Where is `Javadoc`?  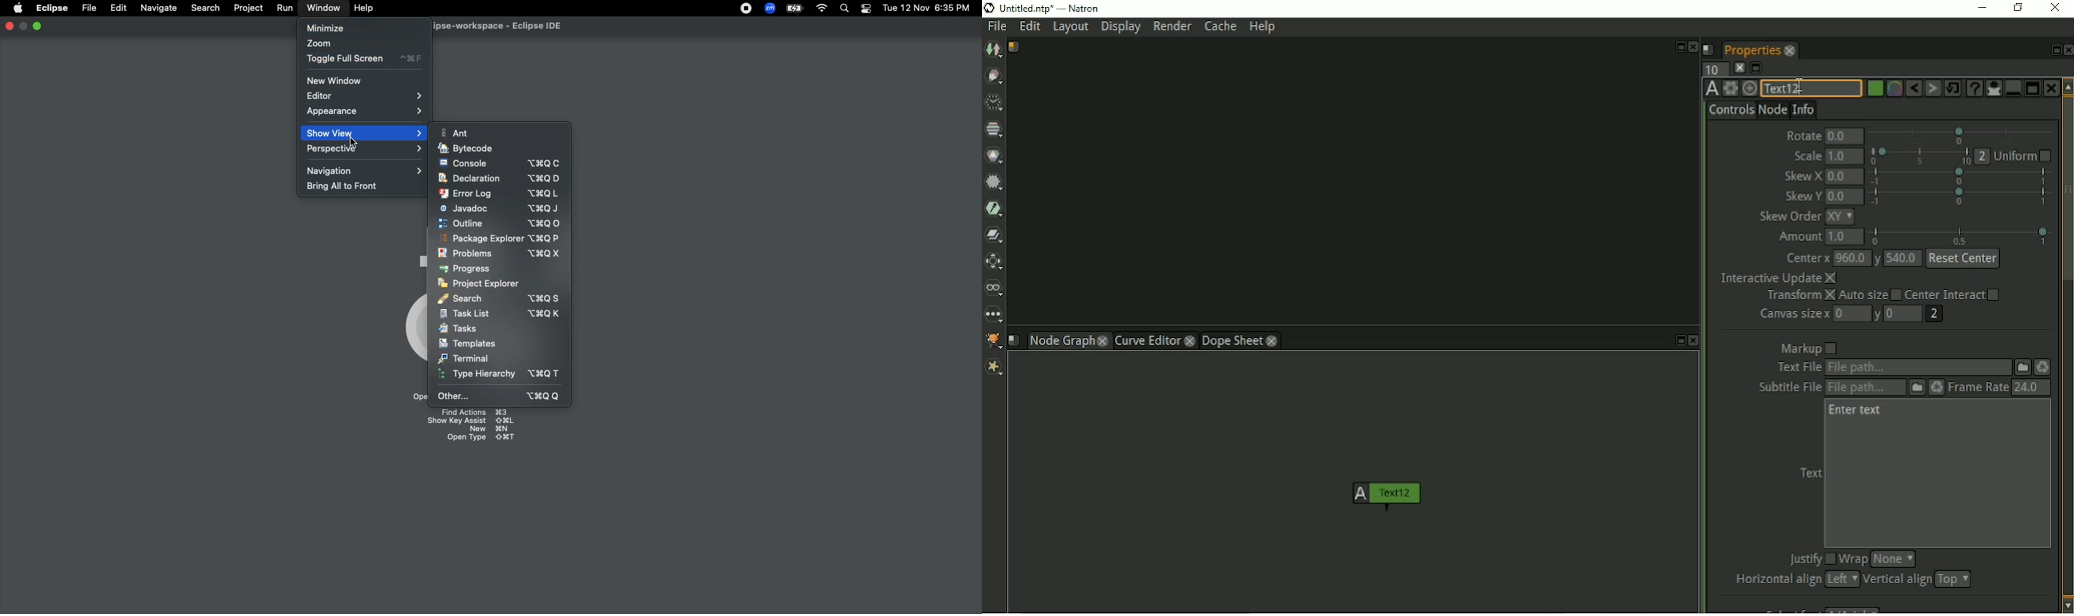 Javadoc is located at coordinates (499, 209).